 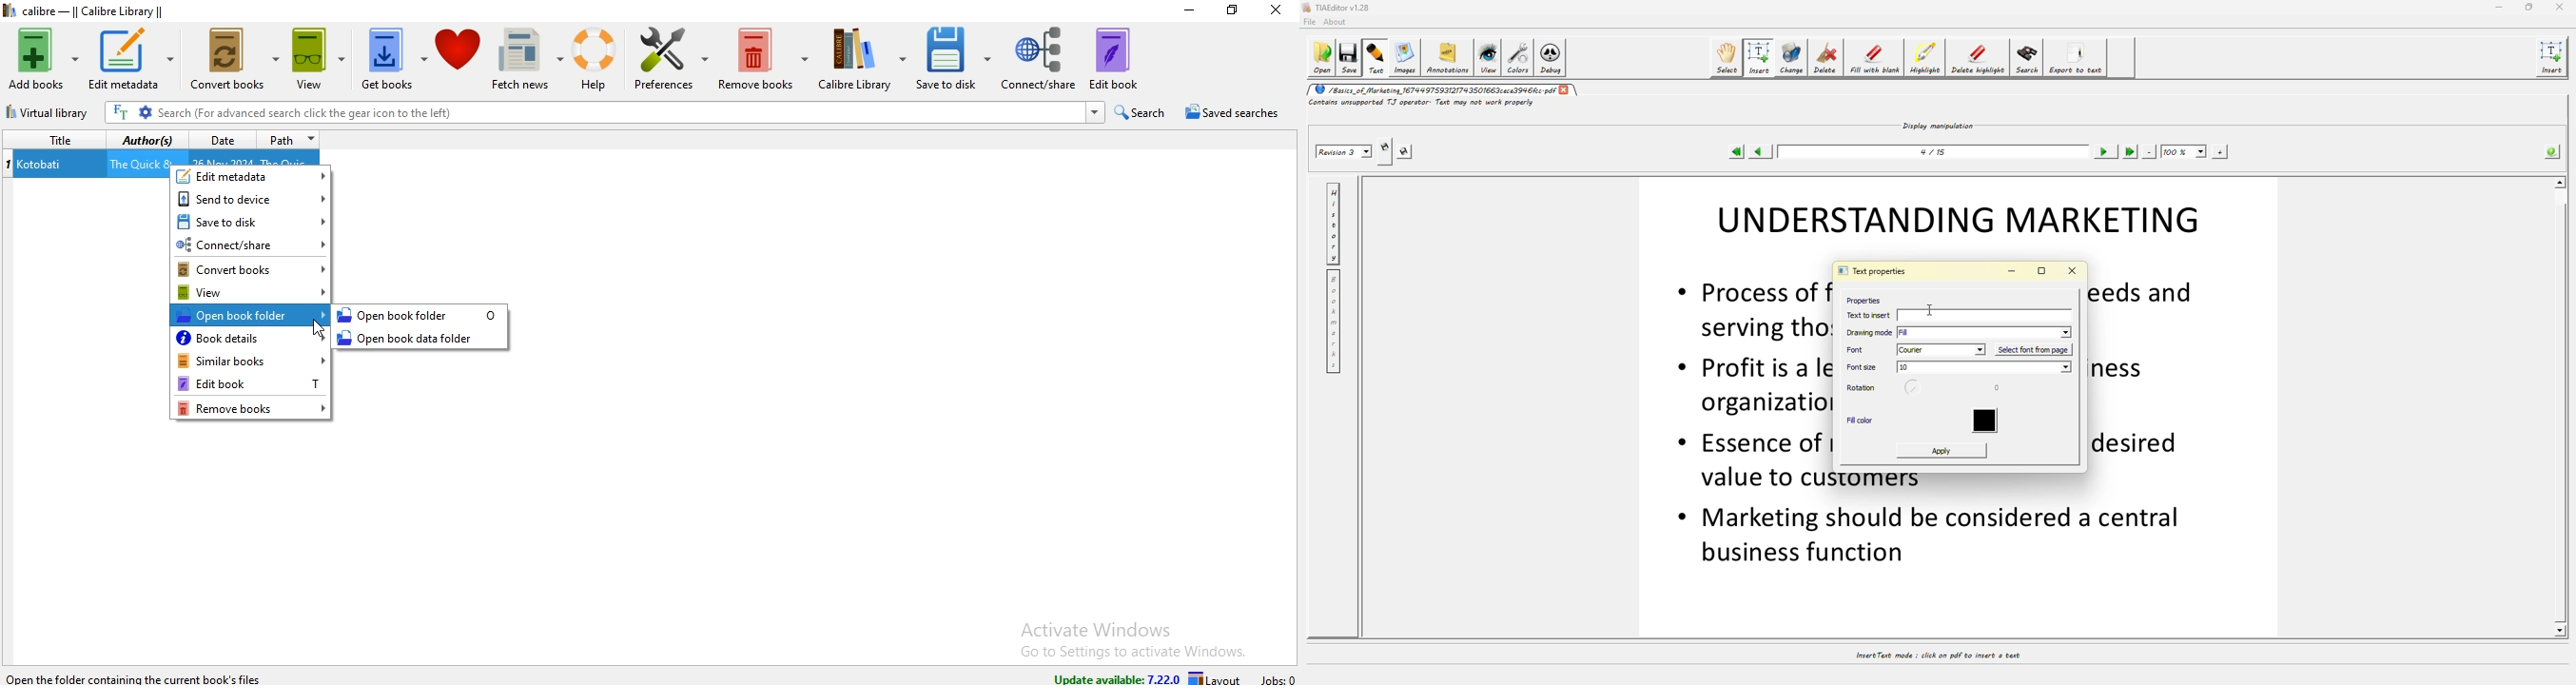 What do you see at coordinates (321, 60) in the screenshot?
I see `view books` at bounding box center [321, 60].